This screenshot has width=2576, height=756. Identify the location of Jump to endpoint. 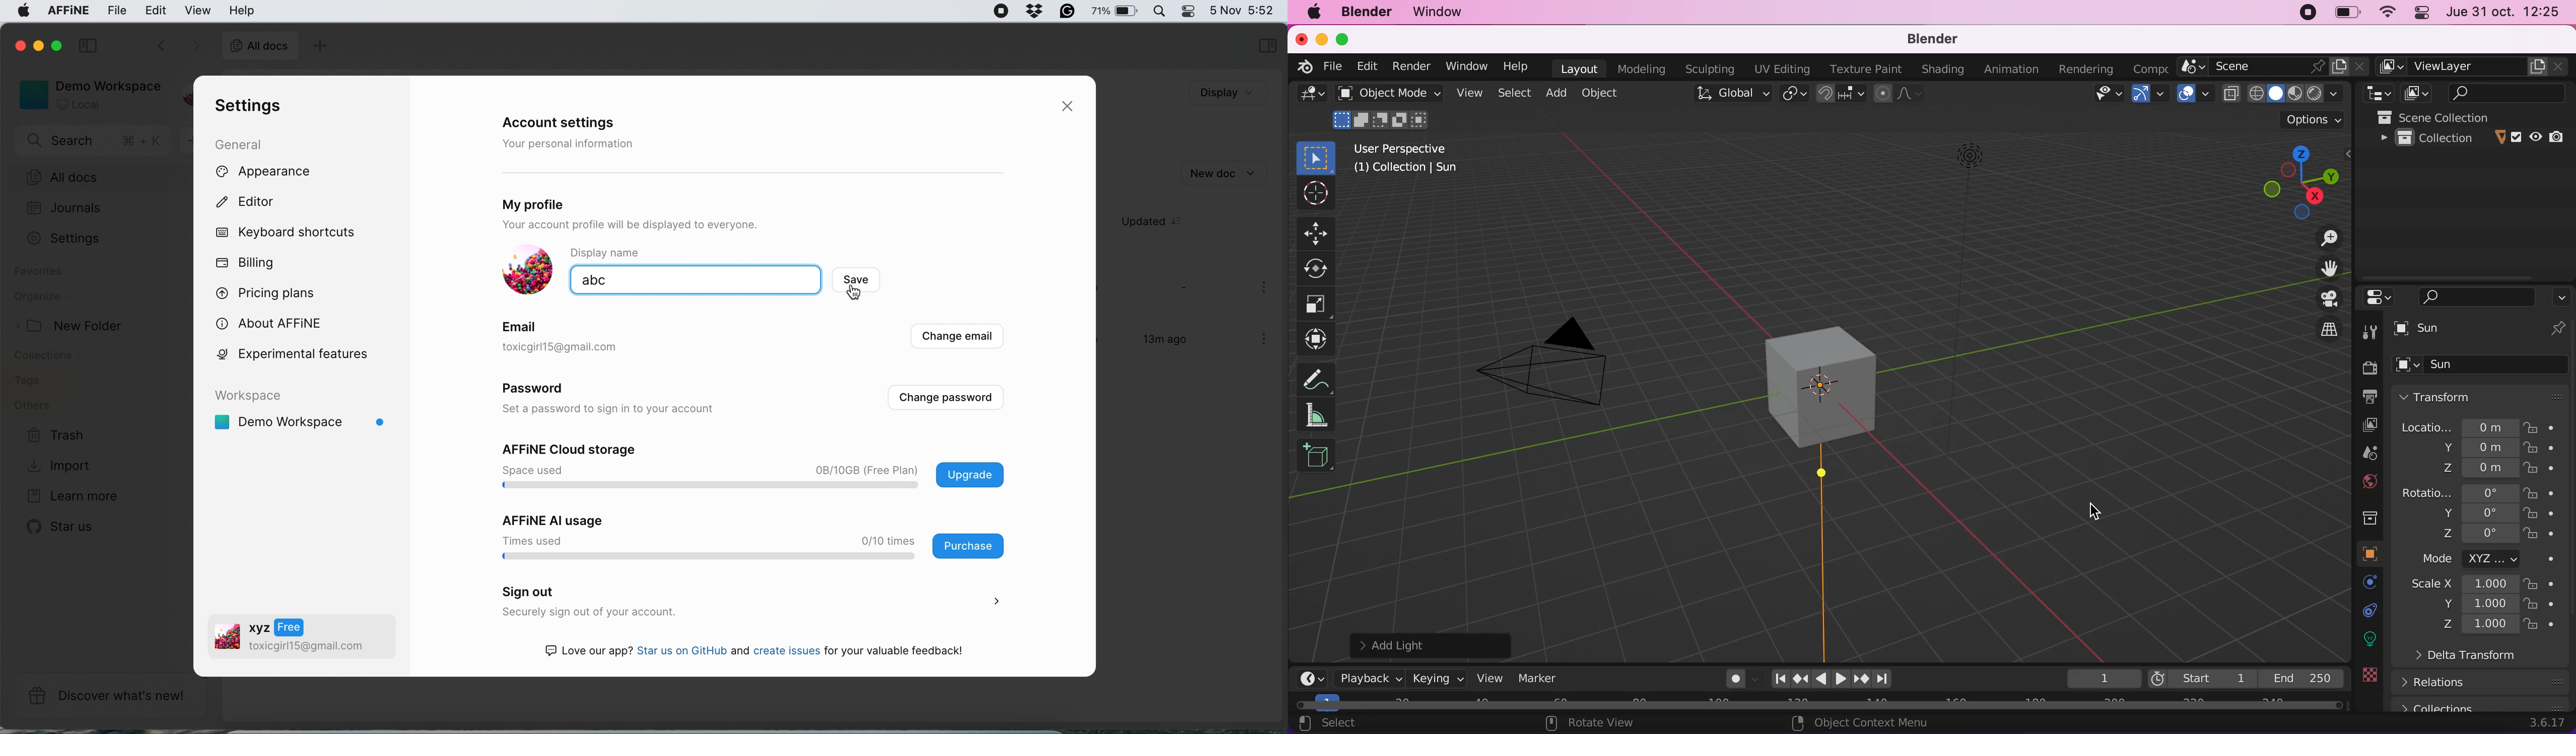
(1780, 678).